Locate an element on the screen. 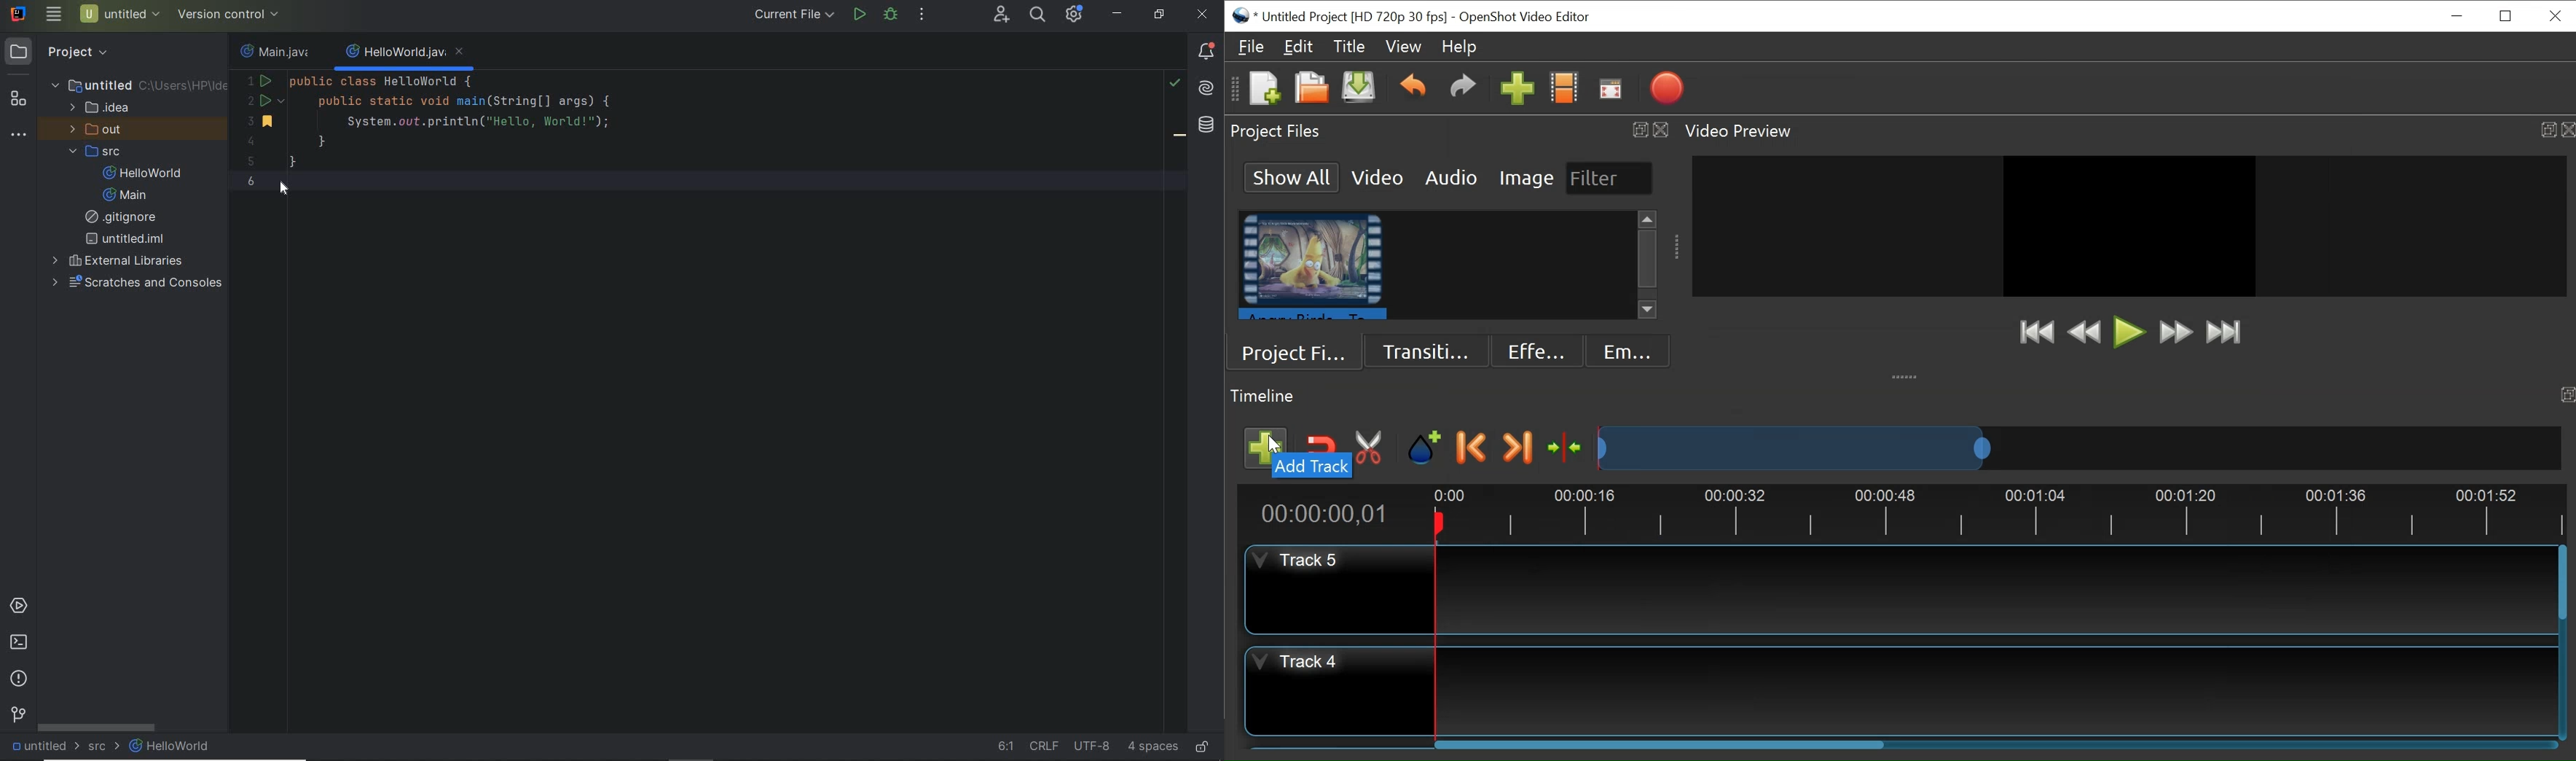 Image resolution: width=2576 pixels, height=784 pixels. close is located at coordinates (1204, 16).